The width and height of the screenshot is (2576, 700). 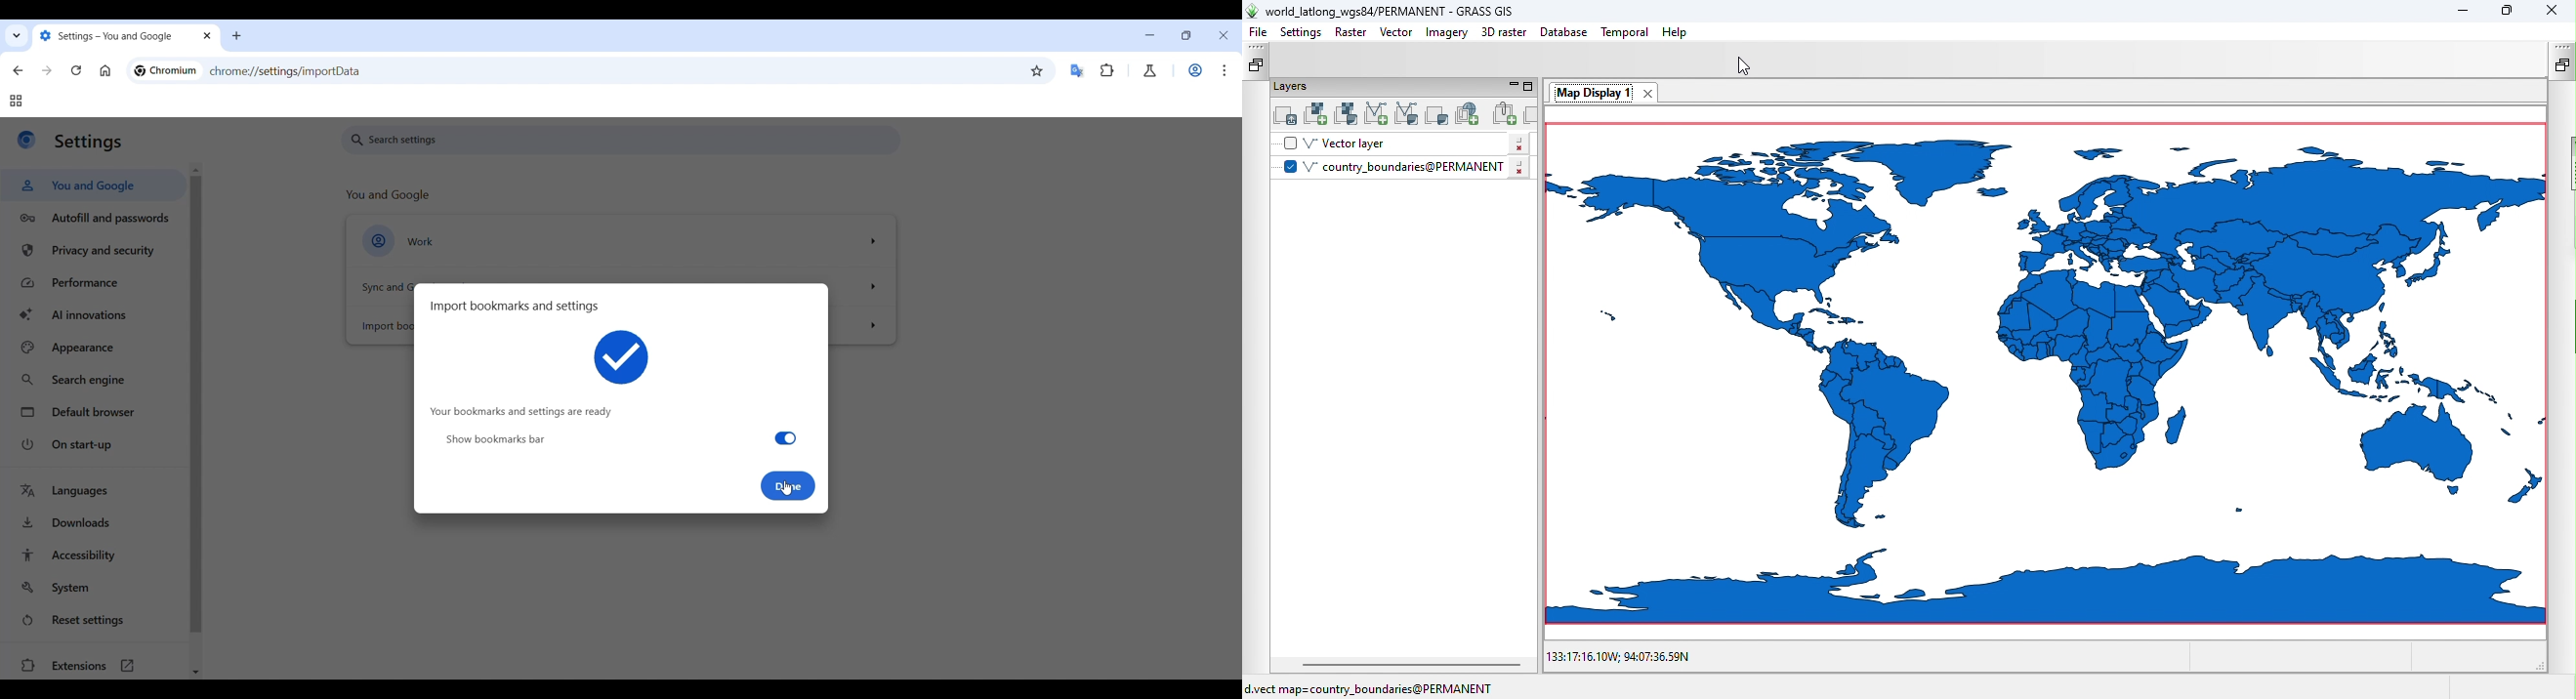 What do you see at coordinates (1079, 71) in the screenshot?
I see `Google translator extension` at bounding box center [1079, 71].